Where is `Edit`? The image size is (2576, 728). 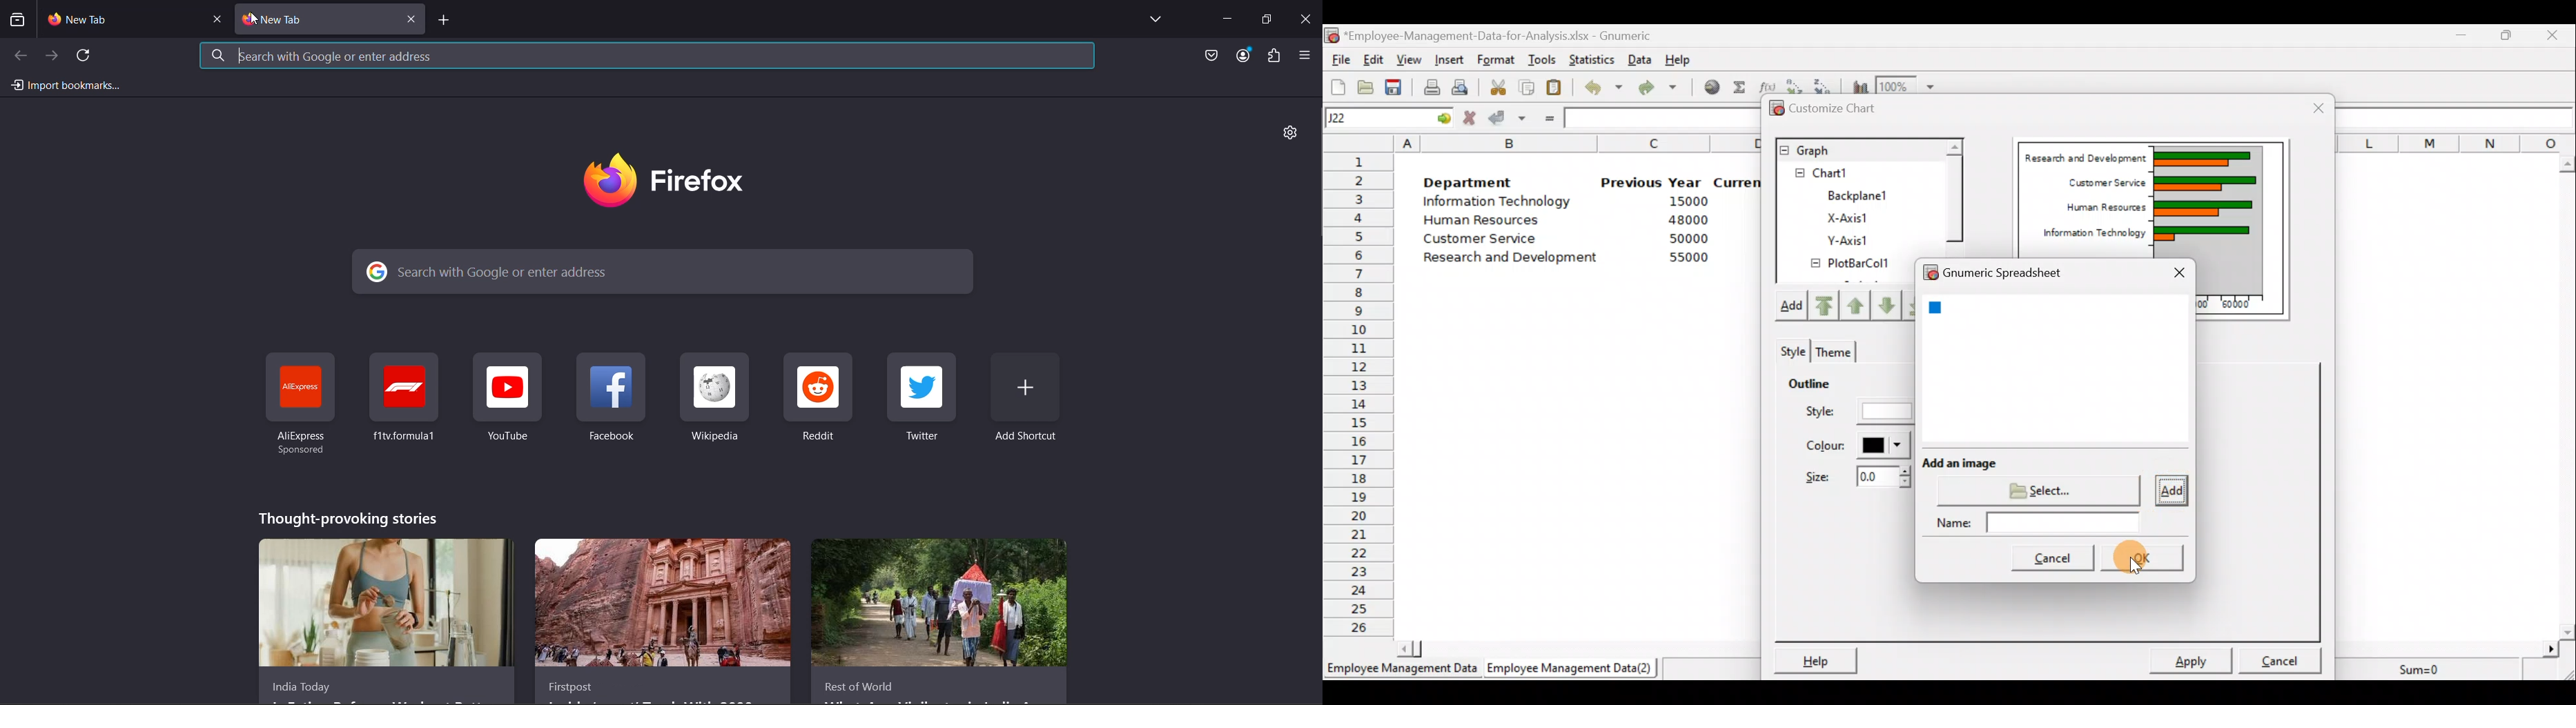 Edit is located at coordinates (1375, 59).